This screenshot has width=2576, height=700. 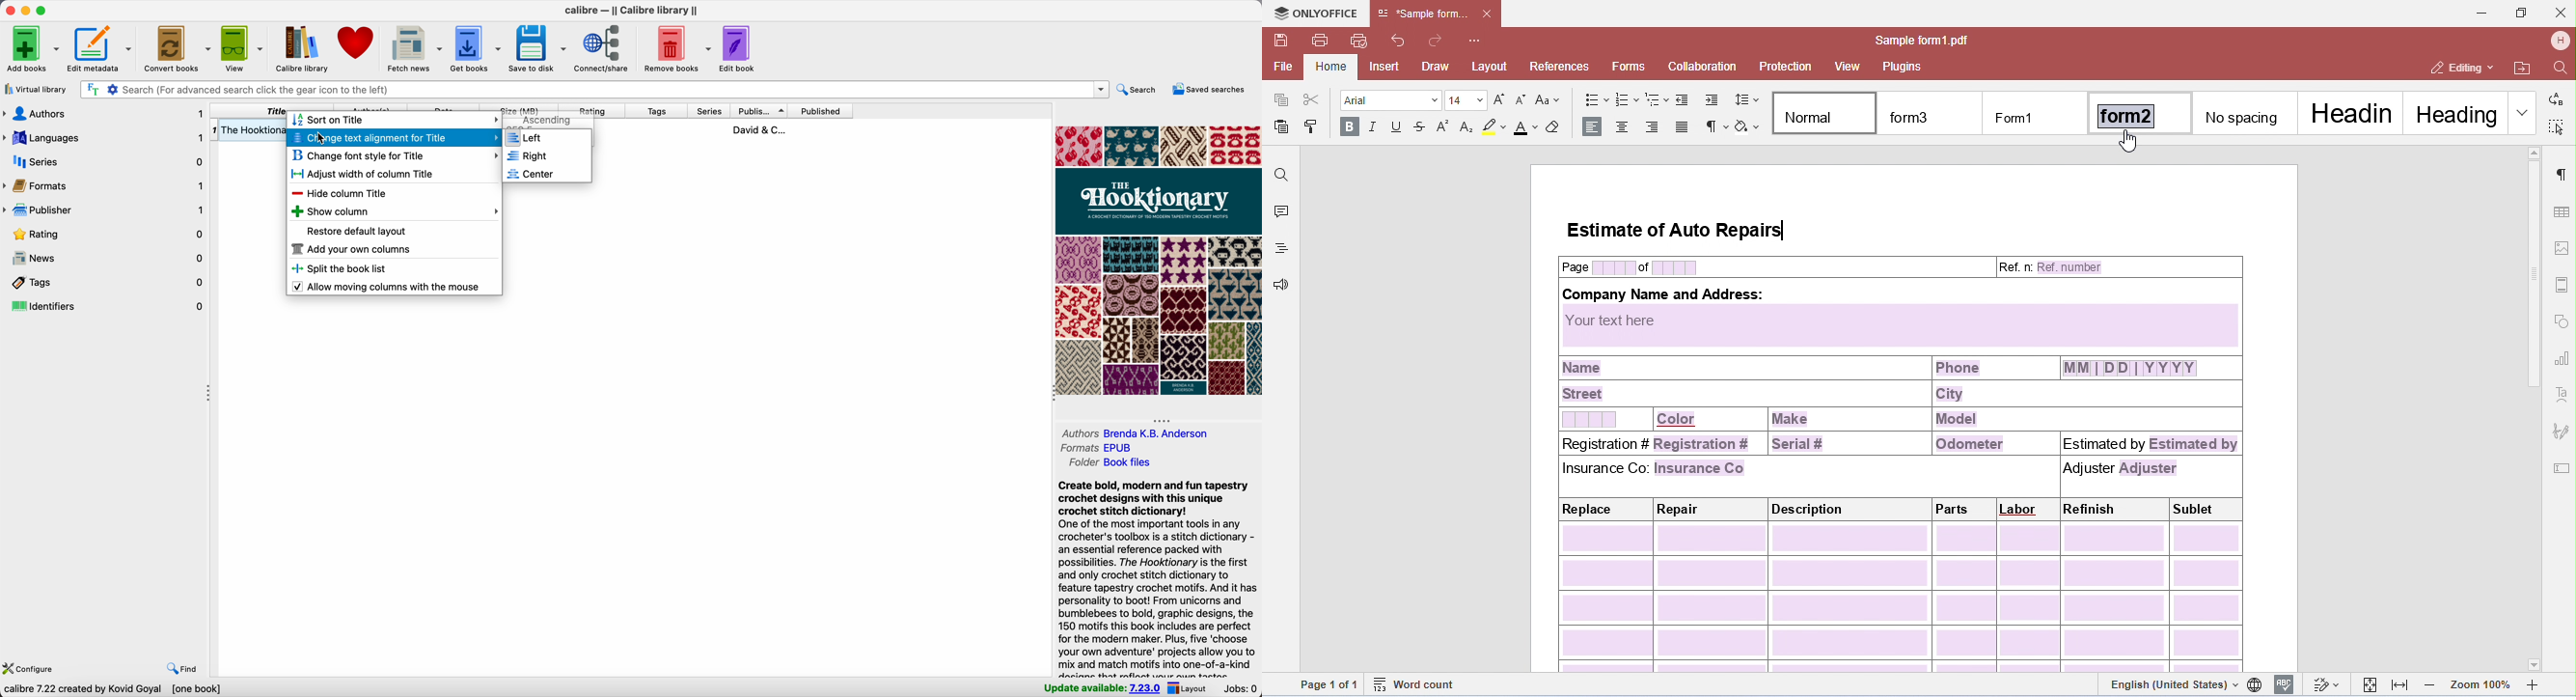 I want to click on maximize, so click(x=42, y=9).